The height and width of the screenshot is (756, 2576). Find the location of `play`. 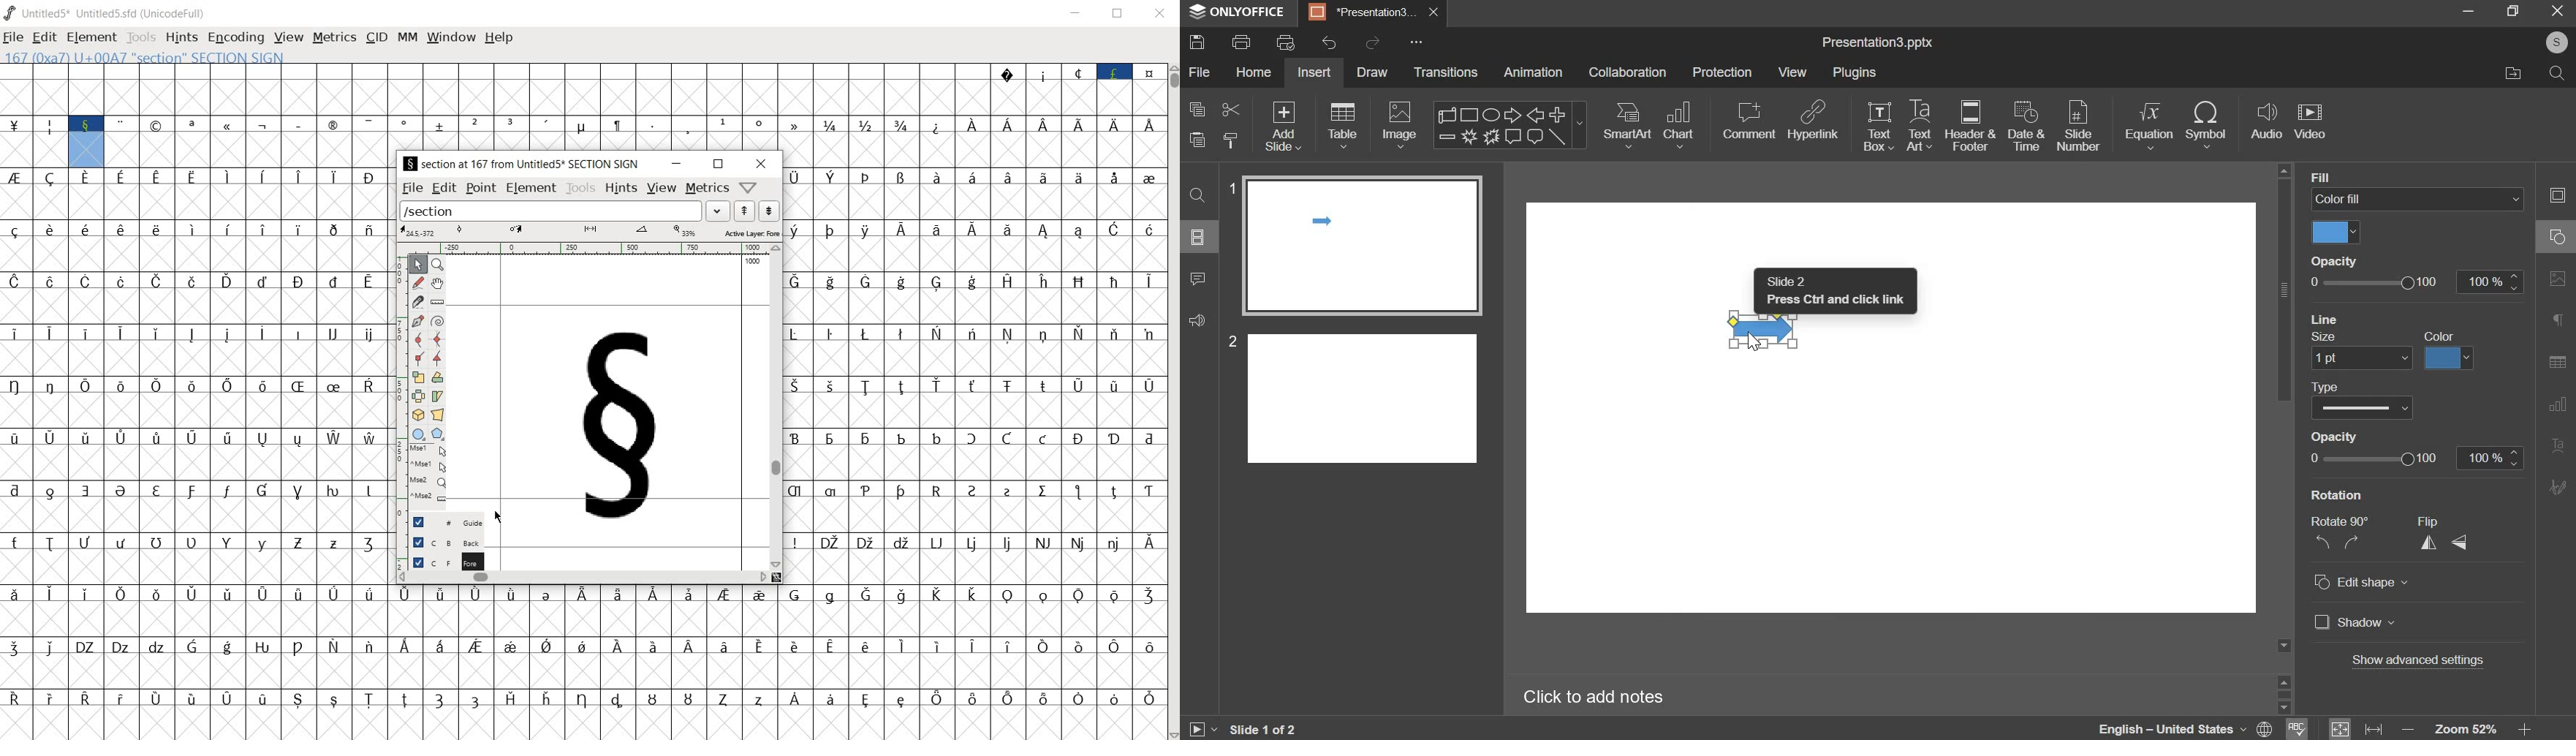

play is located at coordinates (1202, 730).